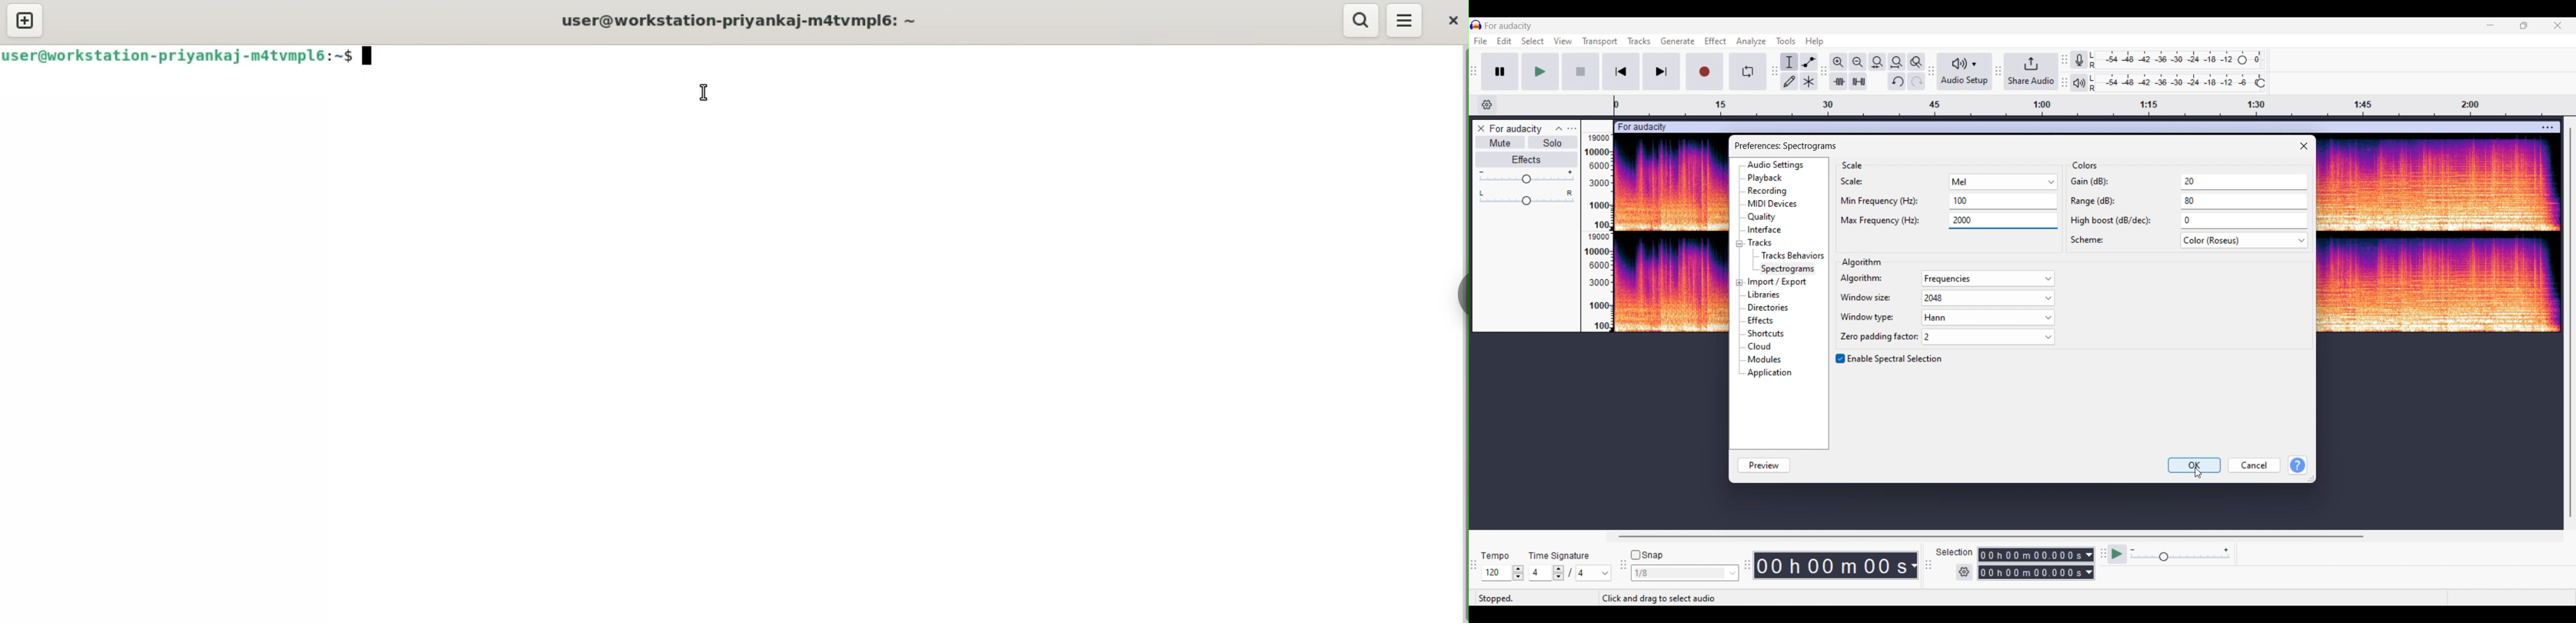  I want to click on stopped, so click(1506, 598).